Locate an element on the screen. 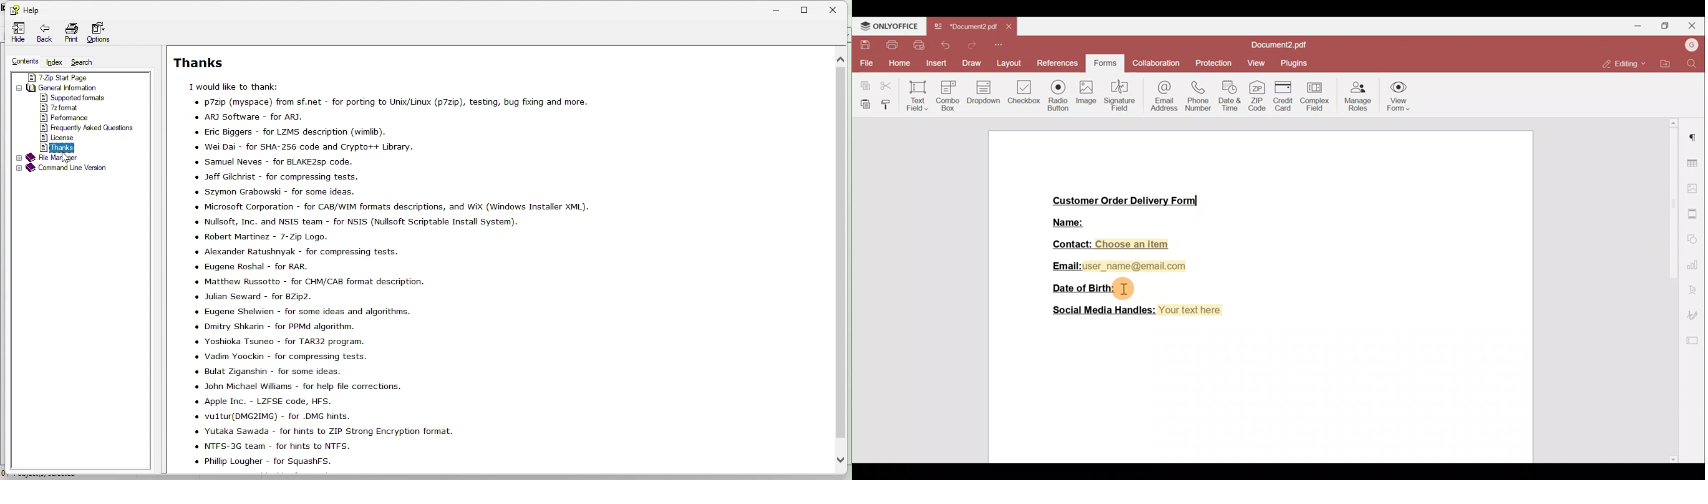 The width and height of the screenshot is (1708, 504). Email:user_name@email.com is located at coordinates (1120, 266).